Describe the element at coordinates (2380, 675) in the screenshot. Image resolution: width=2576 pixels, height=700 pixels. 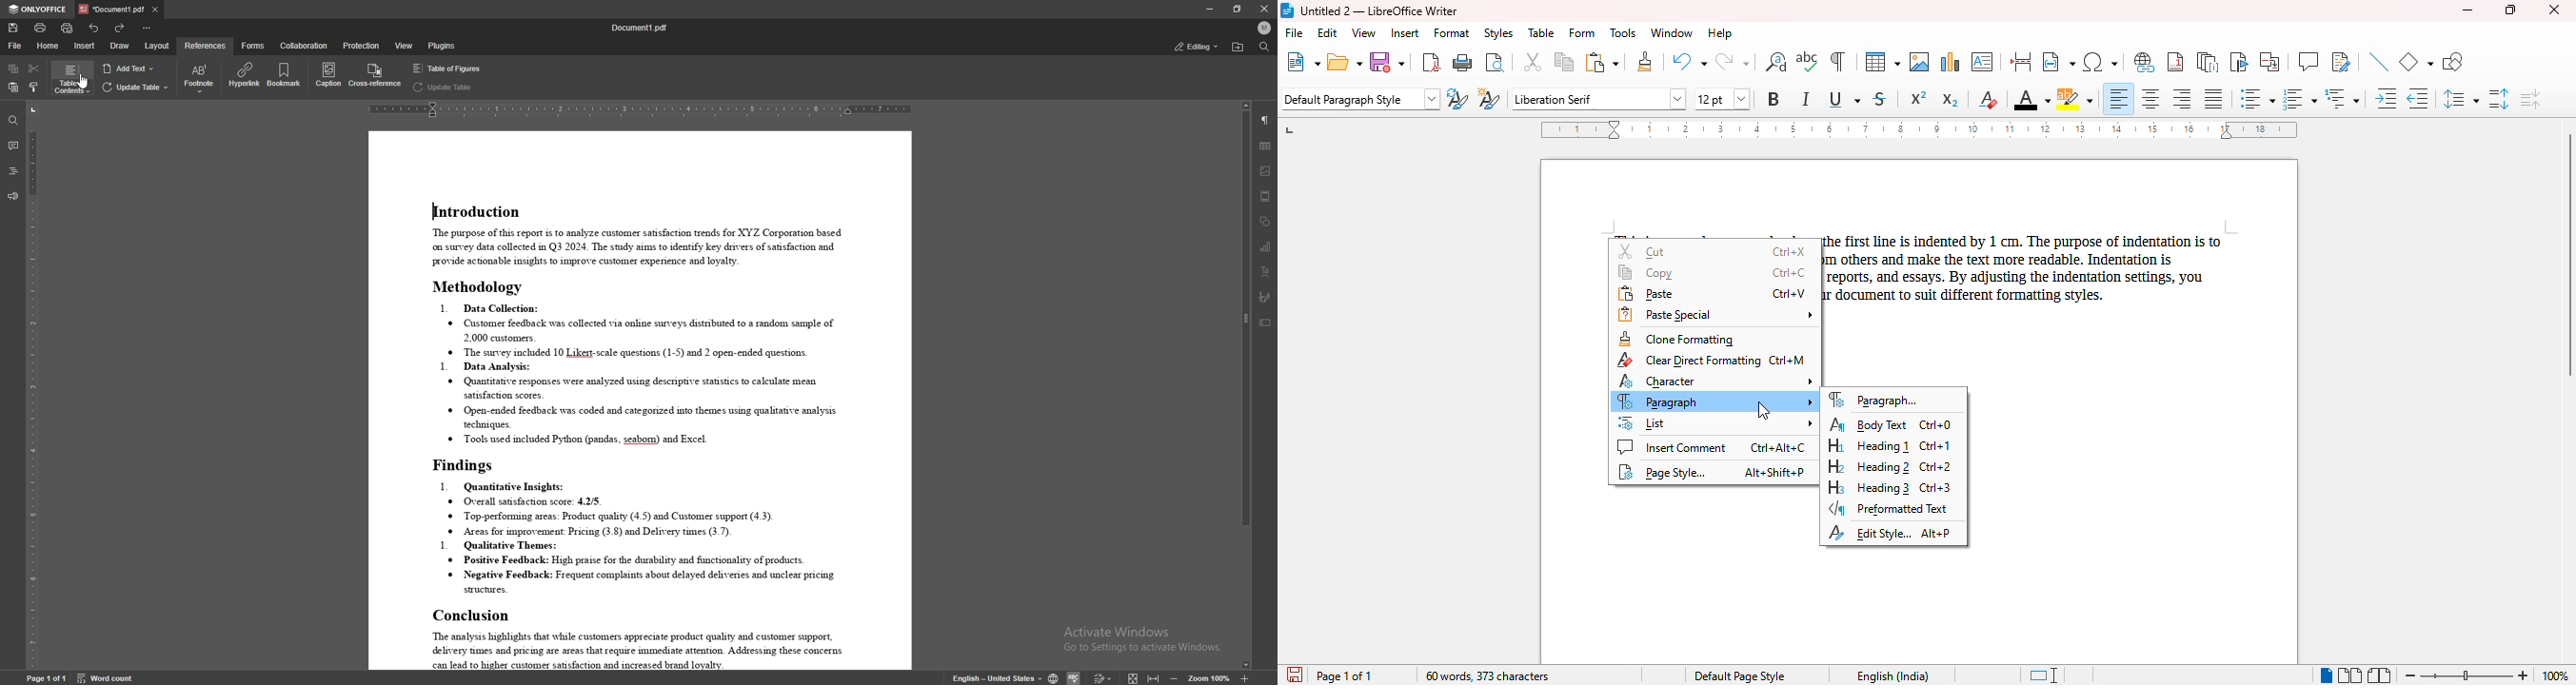
I see `book view` at that location.